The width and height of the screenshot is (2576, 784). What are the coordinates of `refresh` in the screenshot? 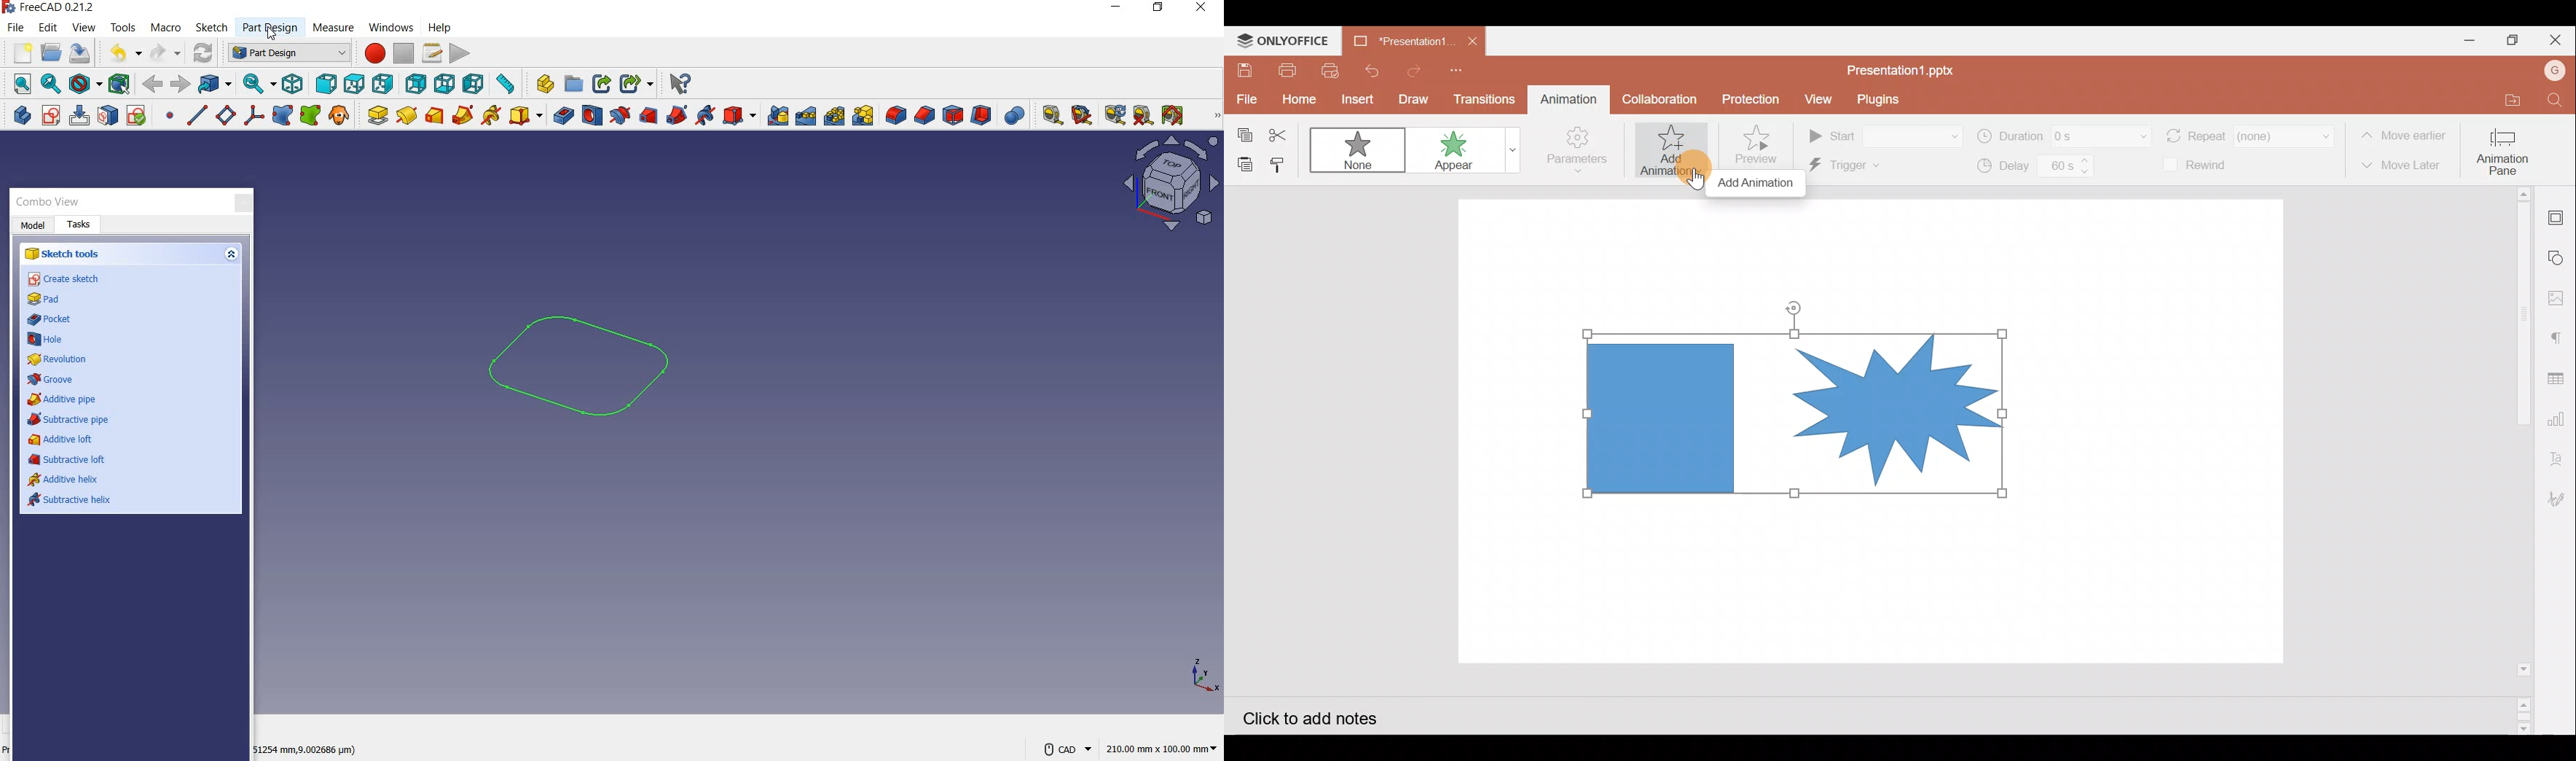 It's located at (1115, 115).